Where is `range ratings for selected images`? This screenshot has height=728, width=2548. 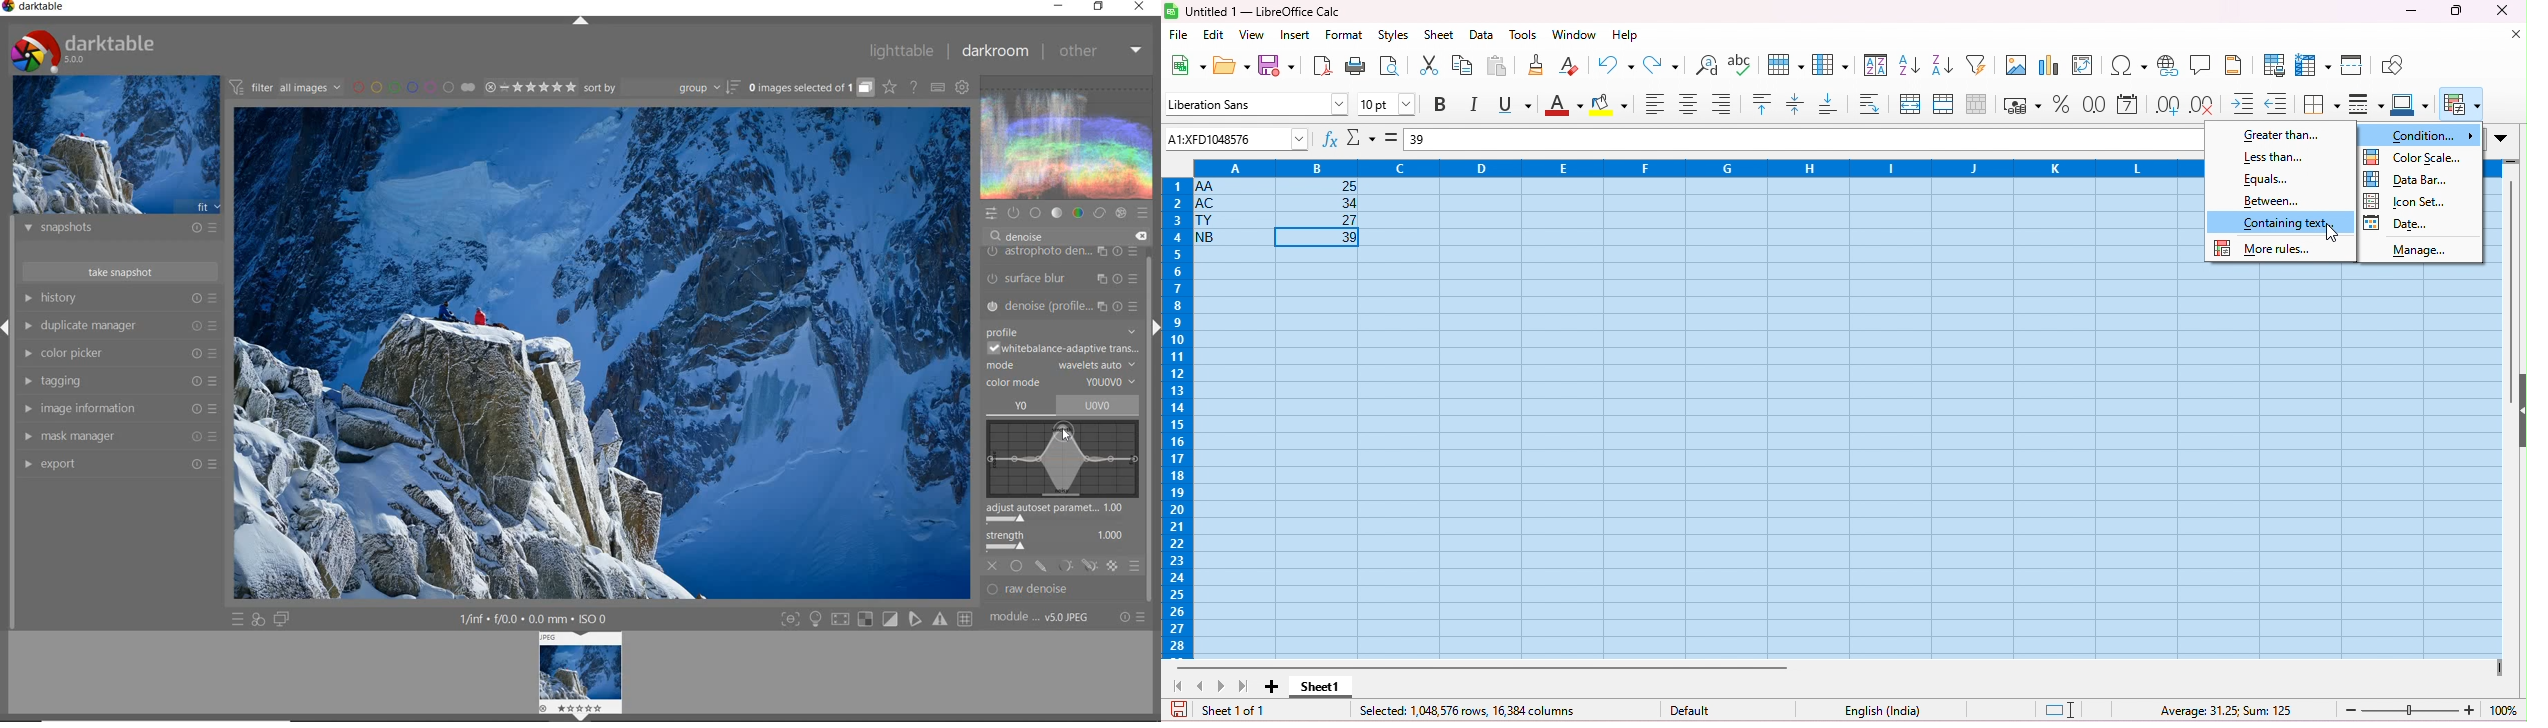
range ratings for selected images is located at coordinates (531, 87).